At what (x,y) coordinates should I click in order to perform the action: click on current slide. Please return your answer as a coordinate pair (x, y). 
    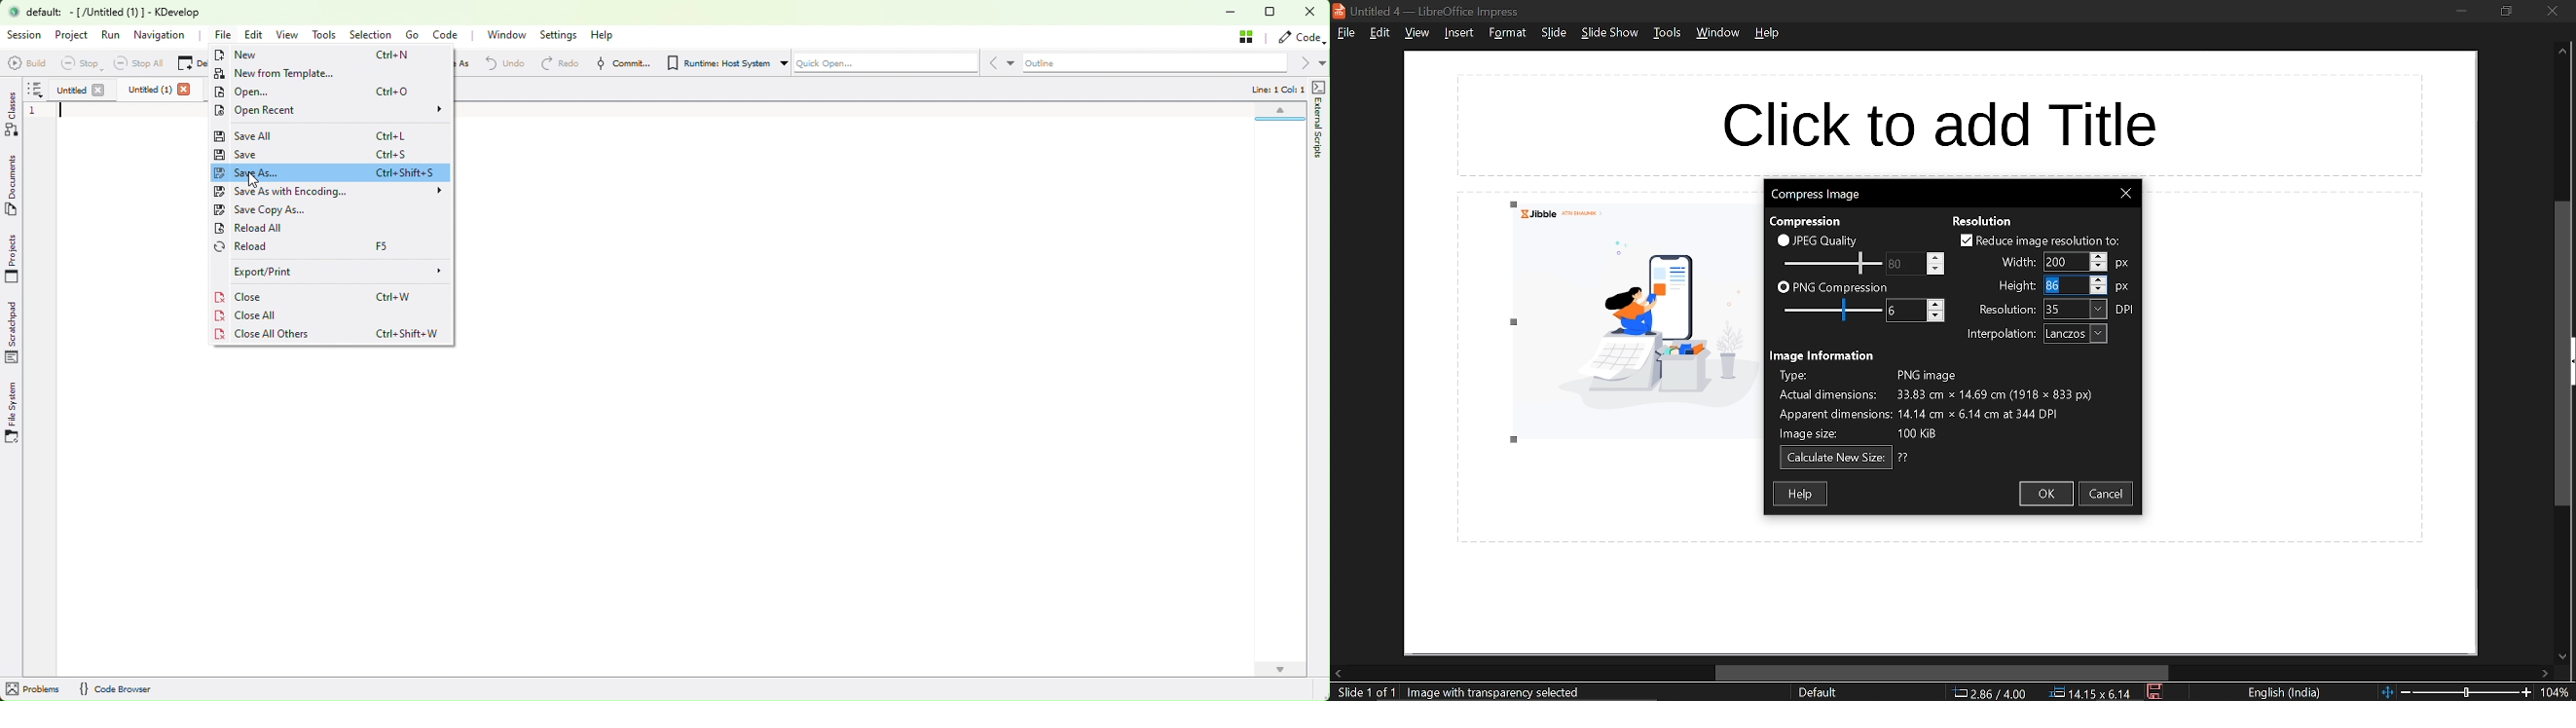
    Looking at the image, I should click on (1363, 693).